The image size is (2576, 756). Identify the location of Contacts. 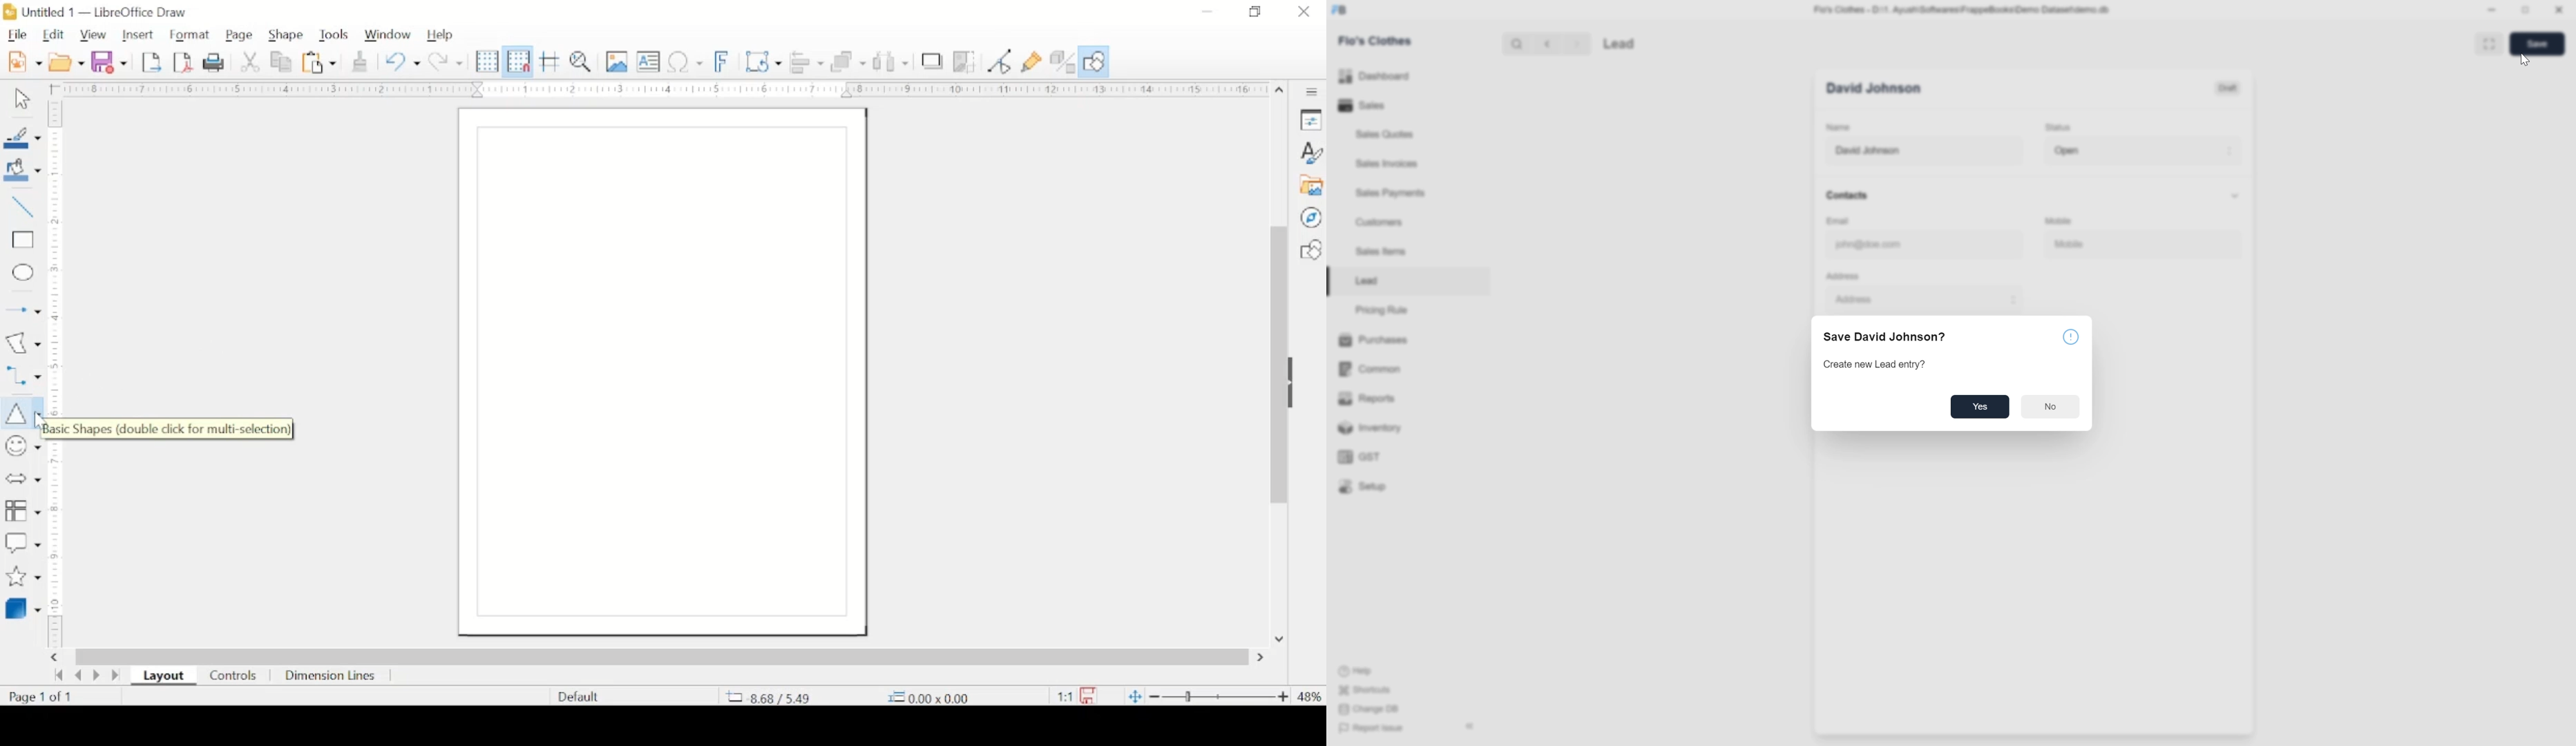
(2032, 194).